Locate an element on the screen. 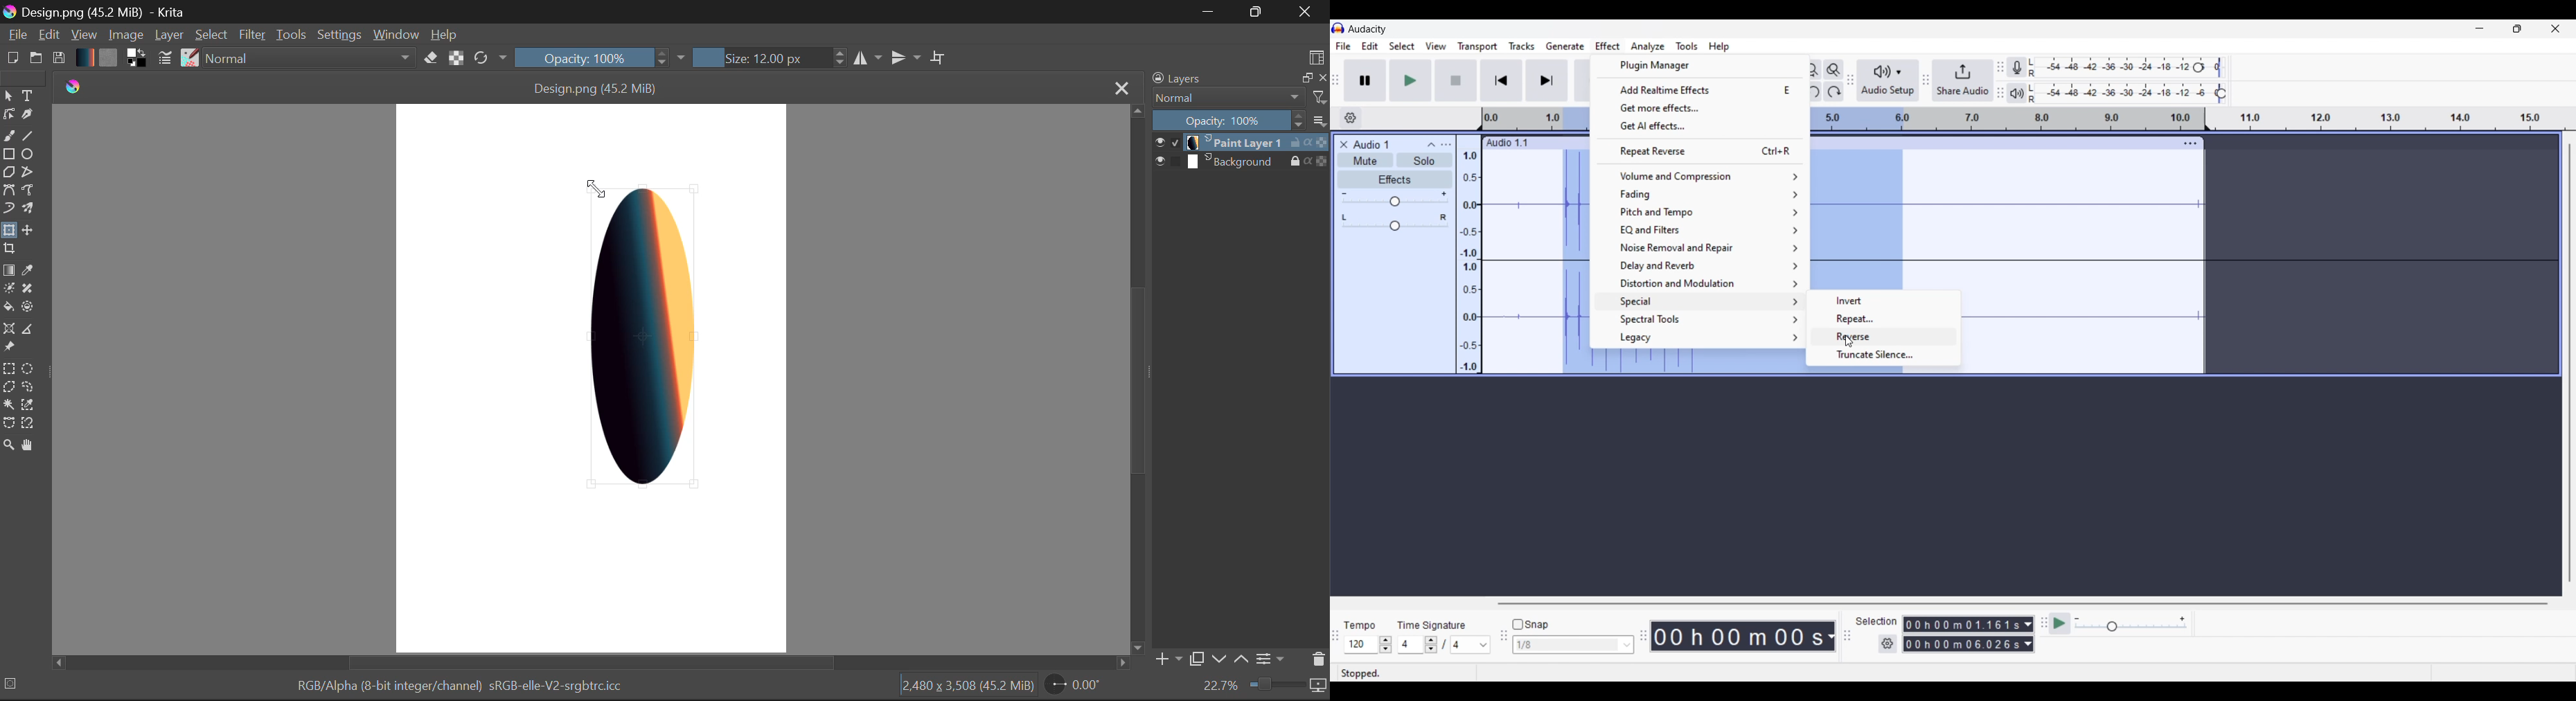 This screenshot has height=728, width=2576. Brush Size is located at coordinates (766, 57).